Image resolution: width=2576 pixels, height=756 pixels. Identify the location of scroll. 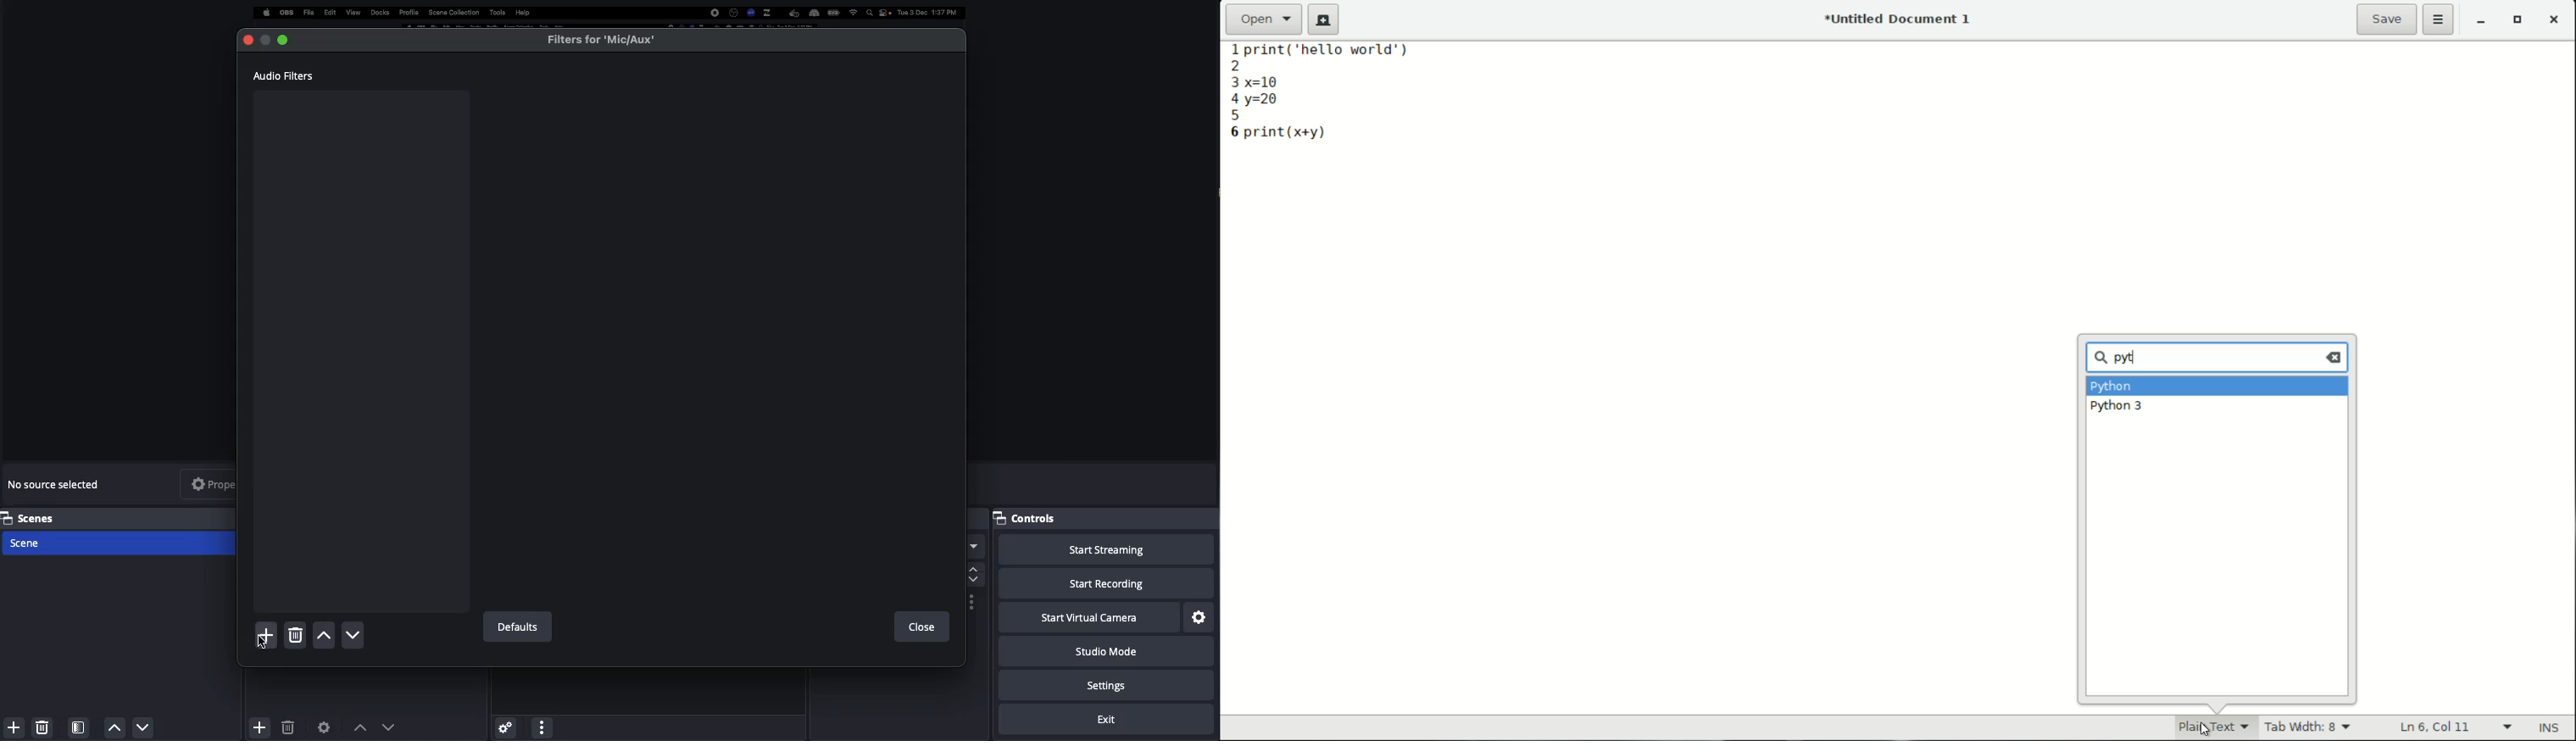
(974, 570).